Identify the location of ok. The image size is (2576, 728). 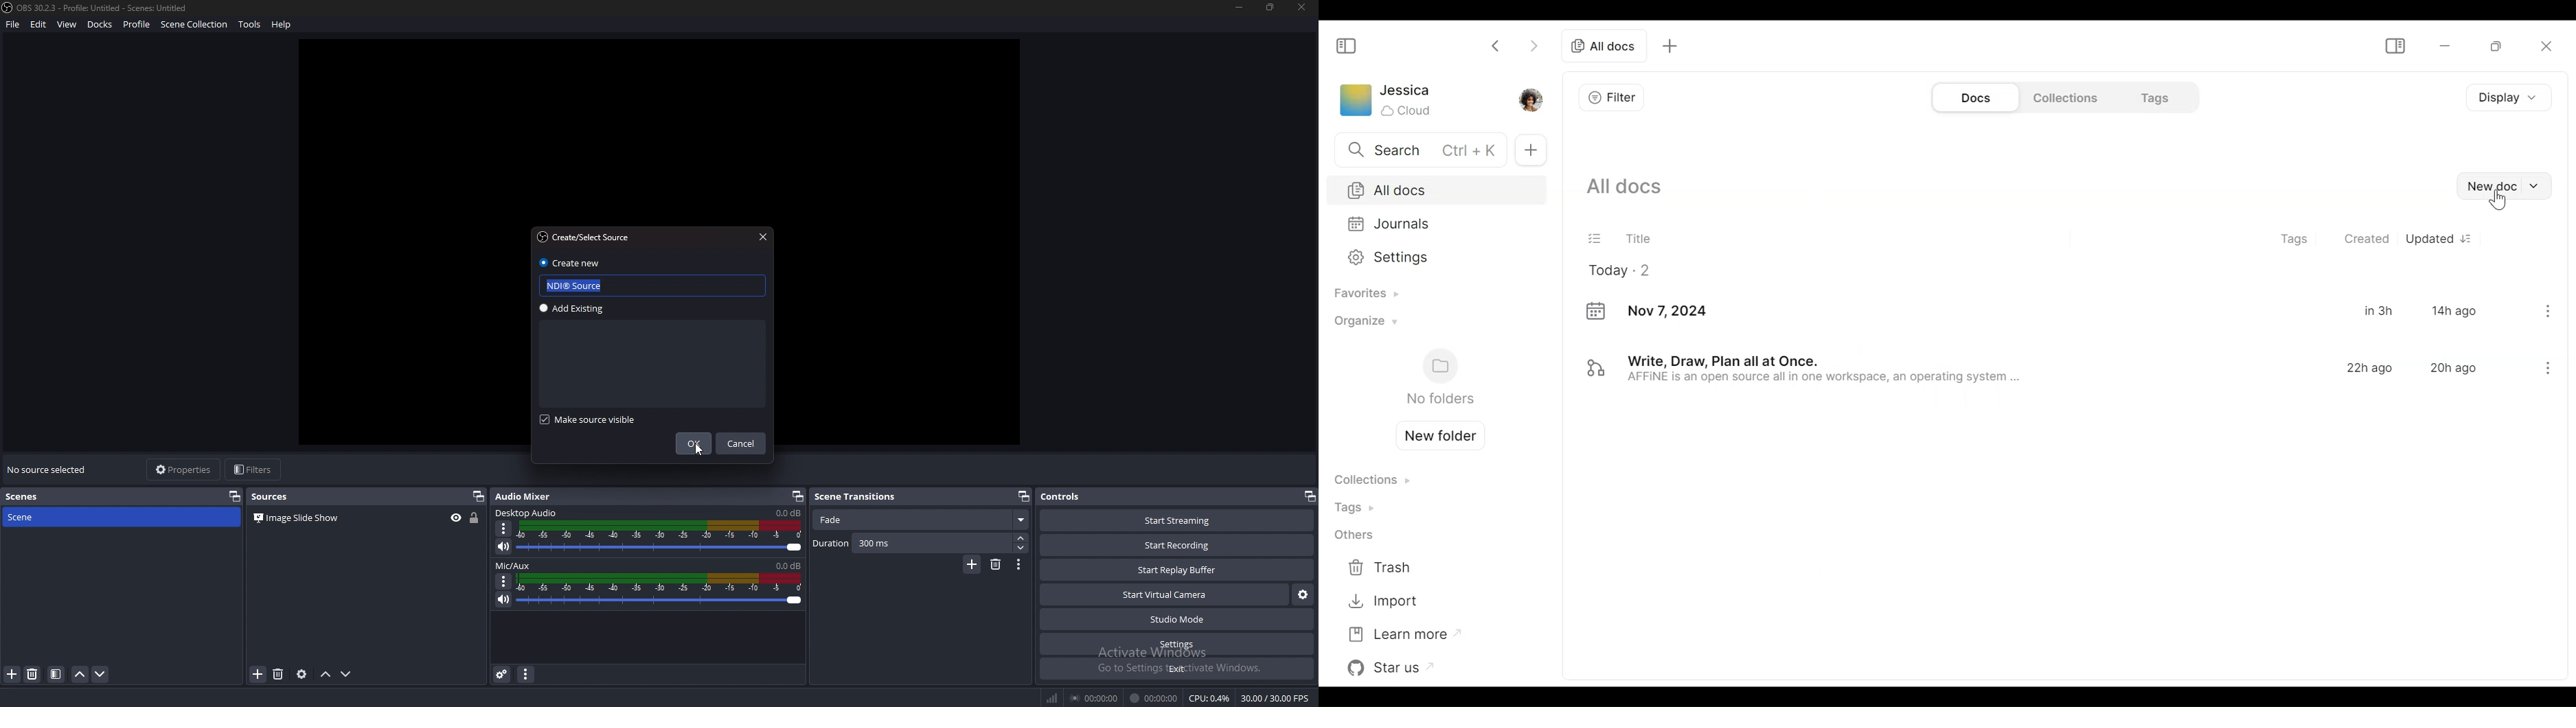
(694, 443).